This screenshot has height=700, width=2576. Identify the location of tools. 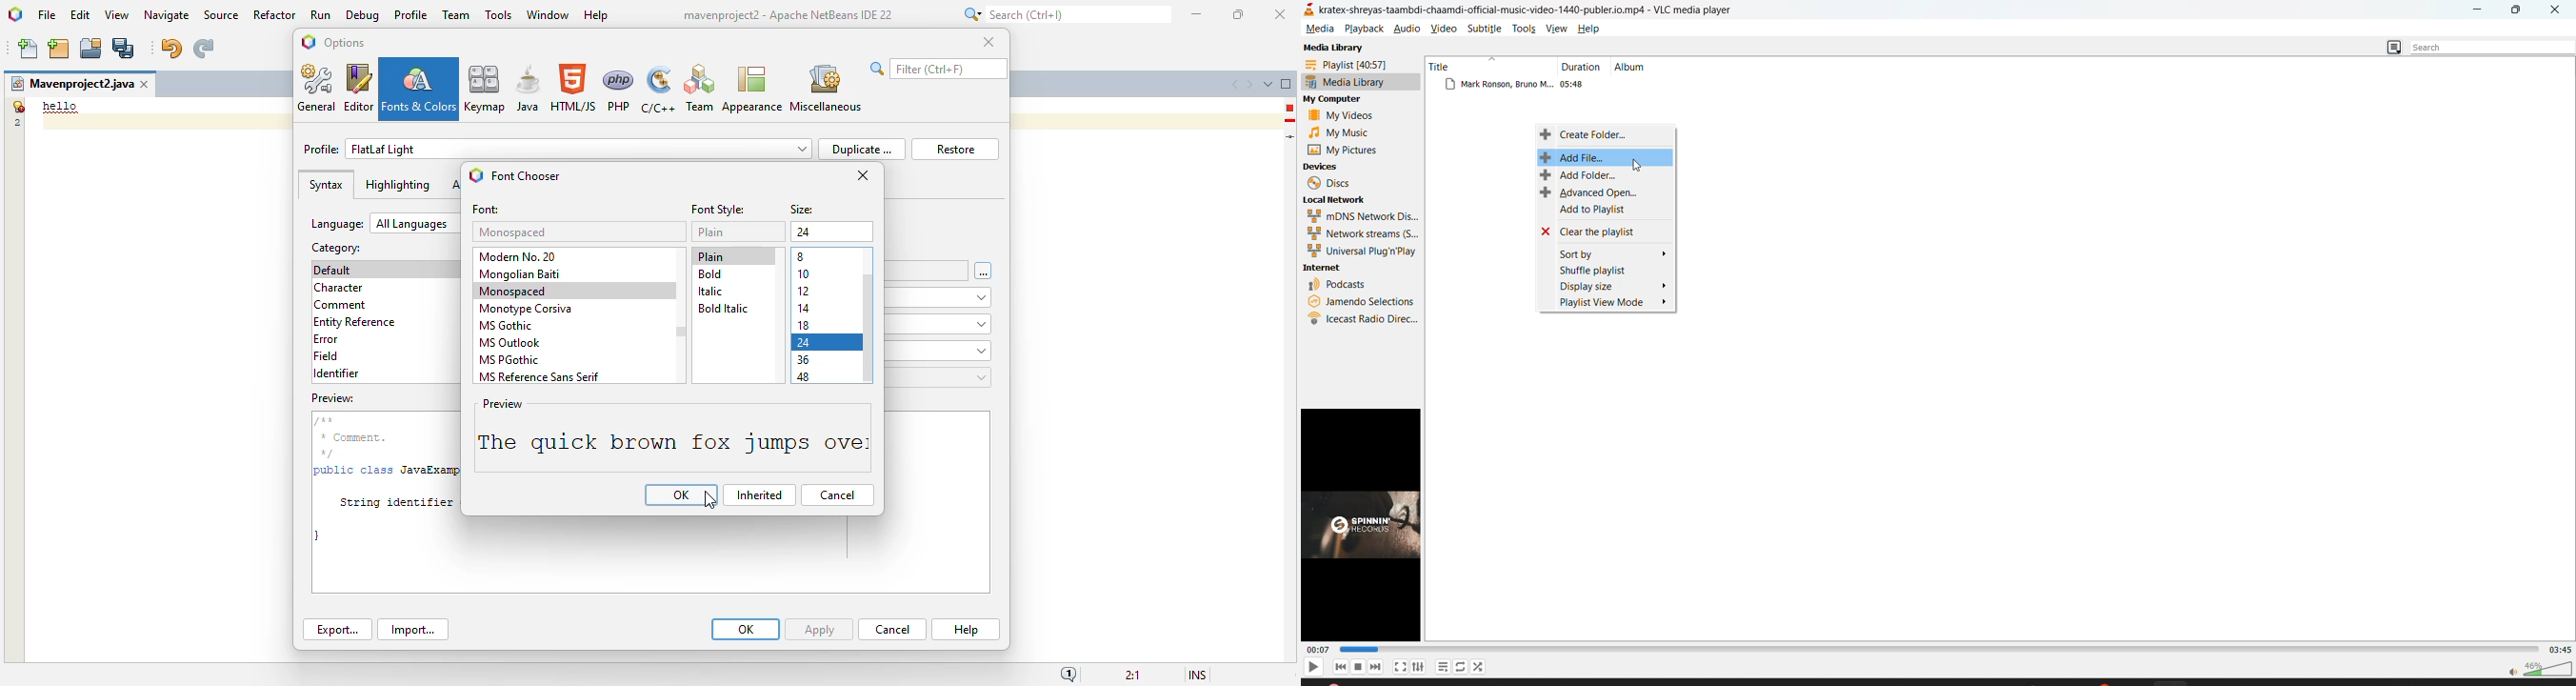
(498, 14).